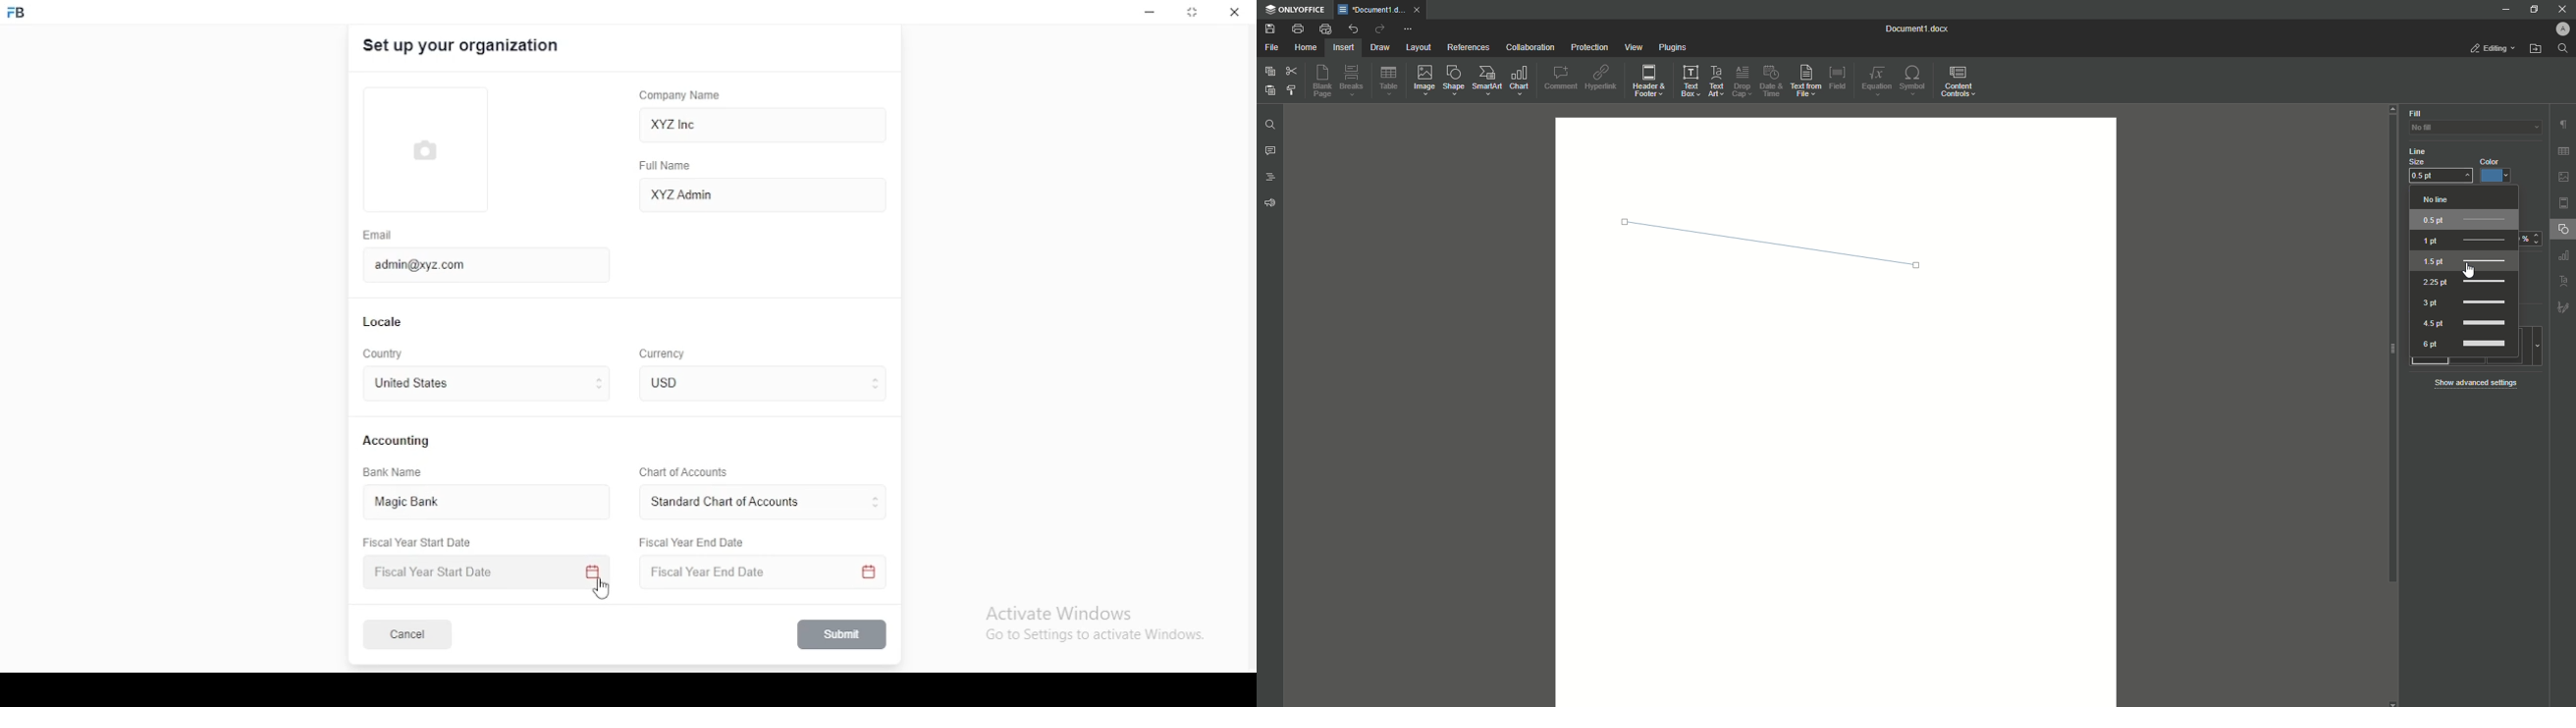 The height and width of the screenshot is (728, 2576). I want to click on magic bank, so click(415, 503).